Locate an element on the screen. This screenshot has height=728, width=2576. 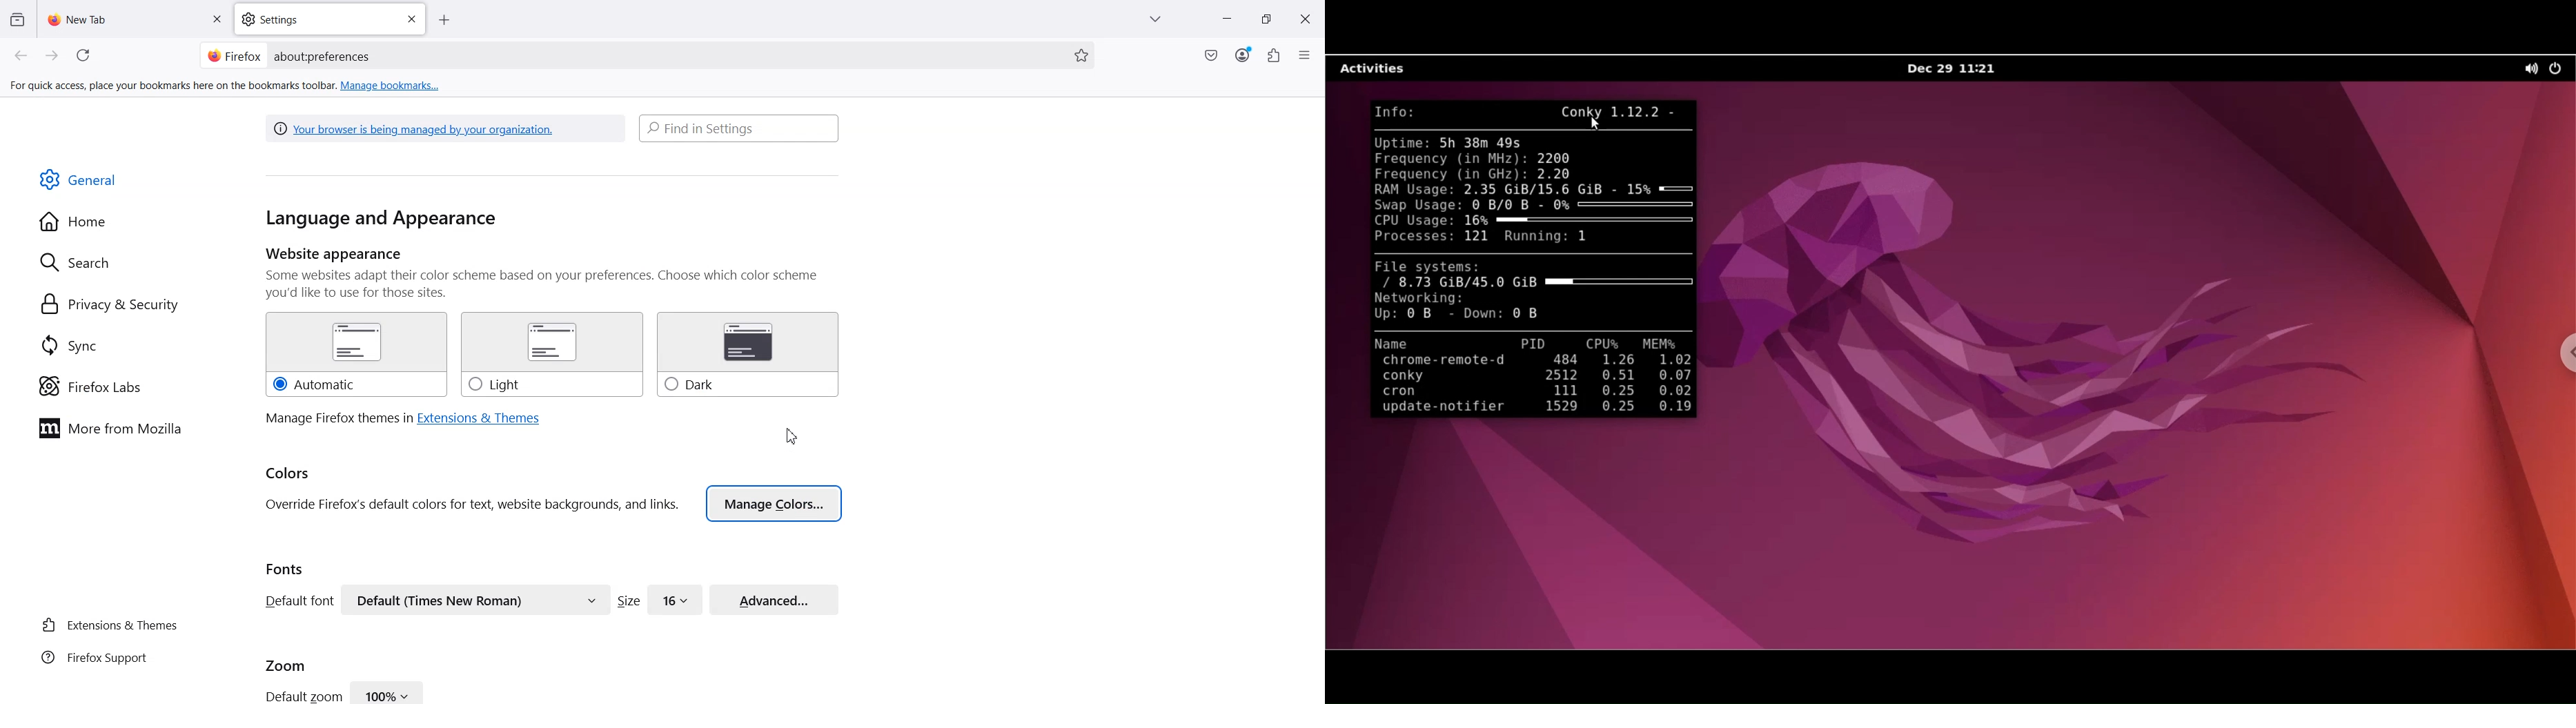
Default font is located at coordinates (297, 600).